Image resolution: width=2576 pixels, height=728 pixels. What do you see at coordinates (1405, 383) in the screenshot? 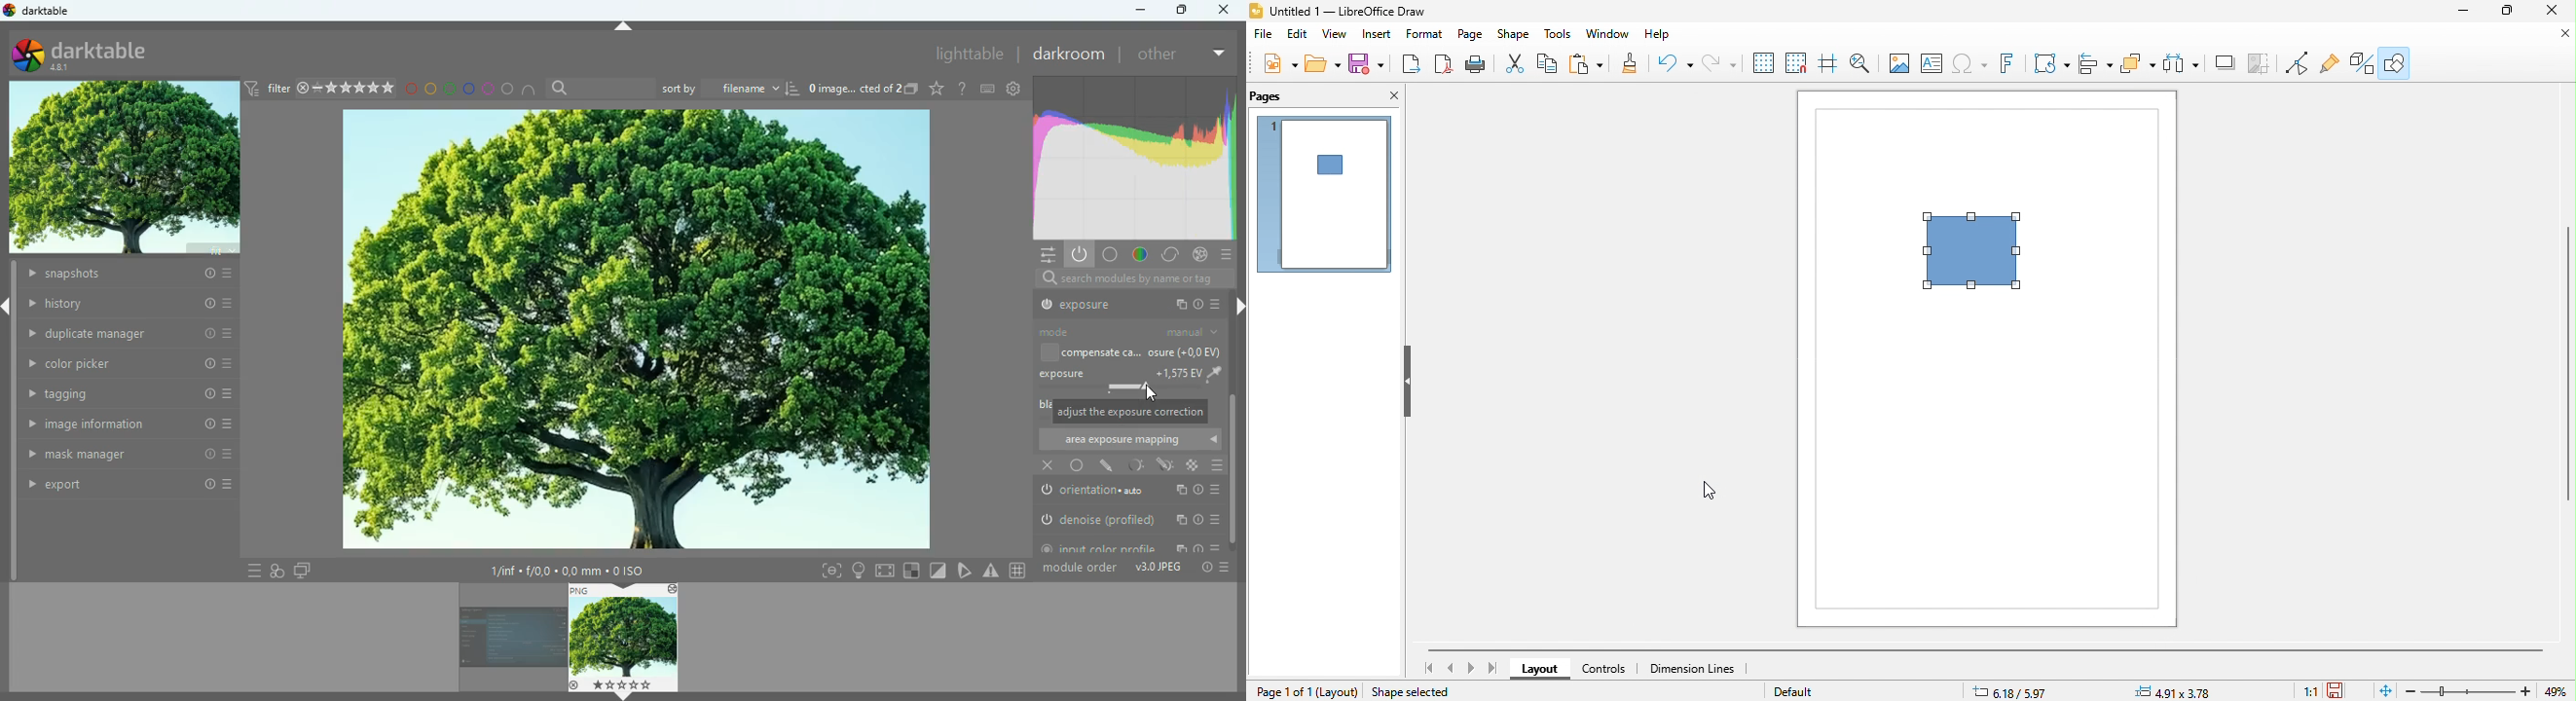
I see `hide` at bounding box center [1405, 383].